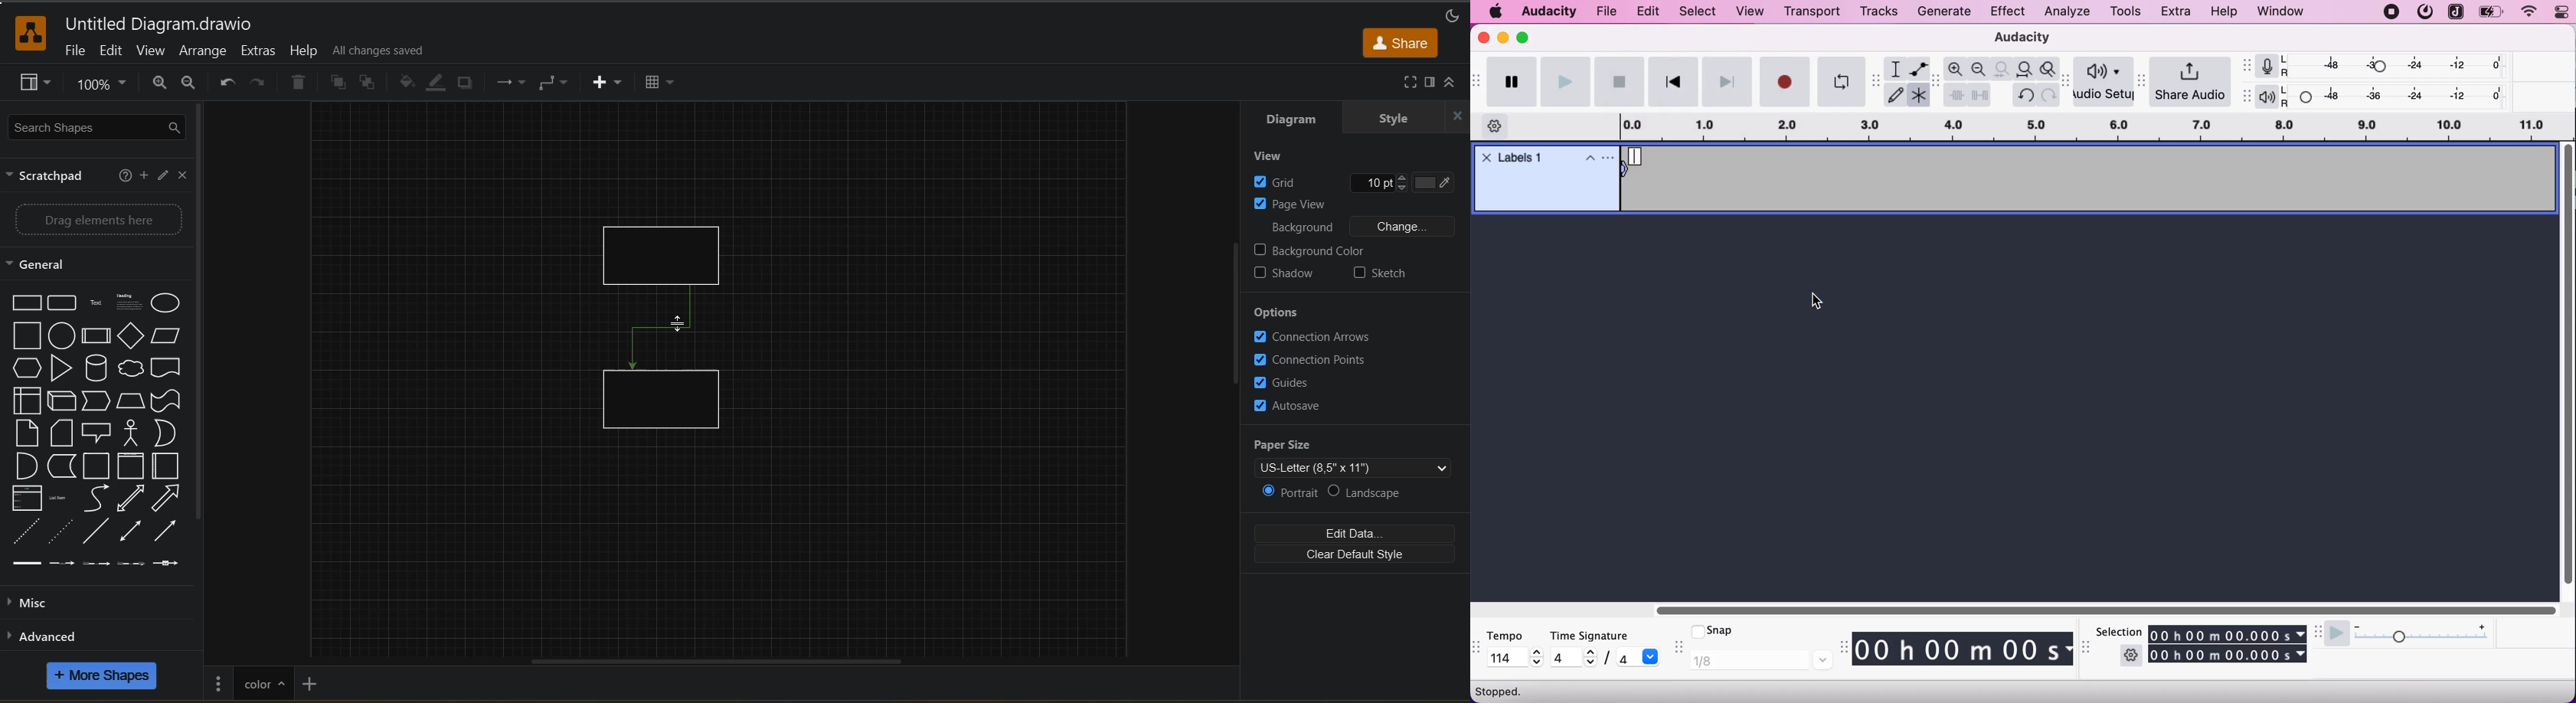 Image resolution: width=2576 pixels, height=728 pixels. What do you see at coordinates (2115, 609) in the screenshot?
I see `horizontal slider` at bounding box center [2115, 609].